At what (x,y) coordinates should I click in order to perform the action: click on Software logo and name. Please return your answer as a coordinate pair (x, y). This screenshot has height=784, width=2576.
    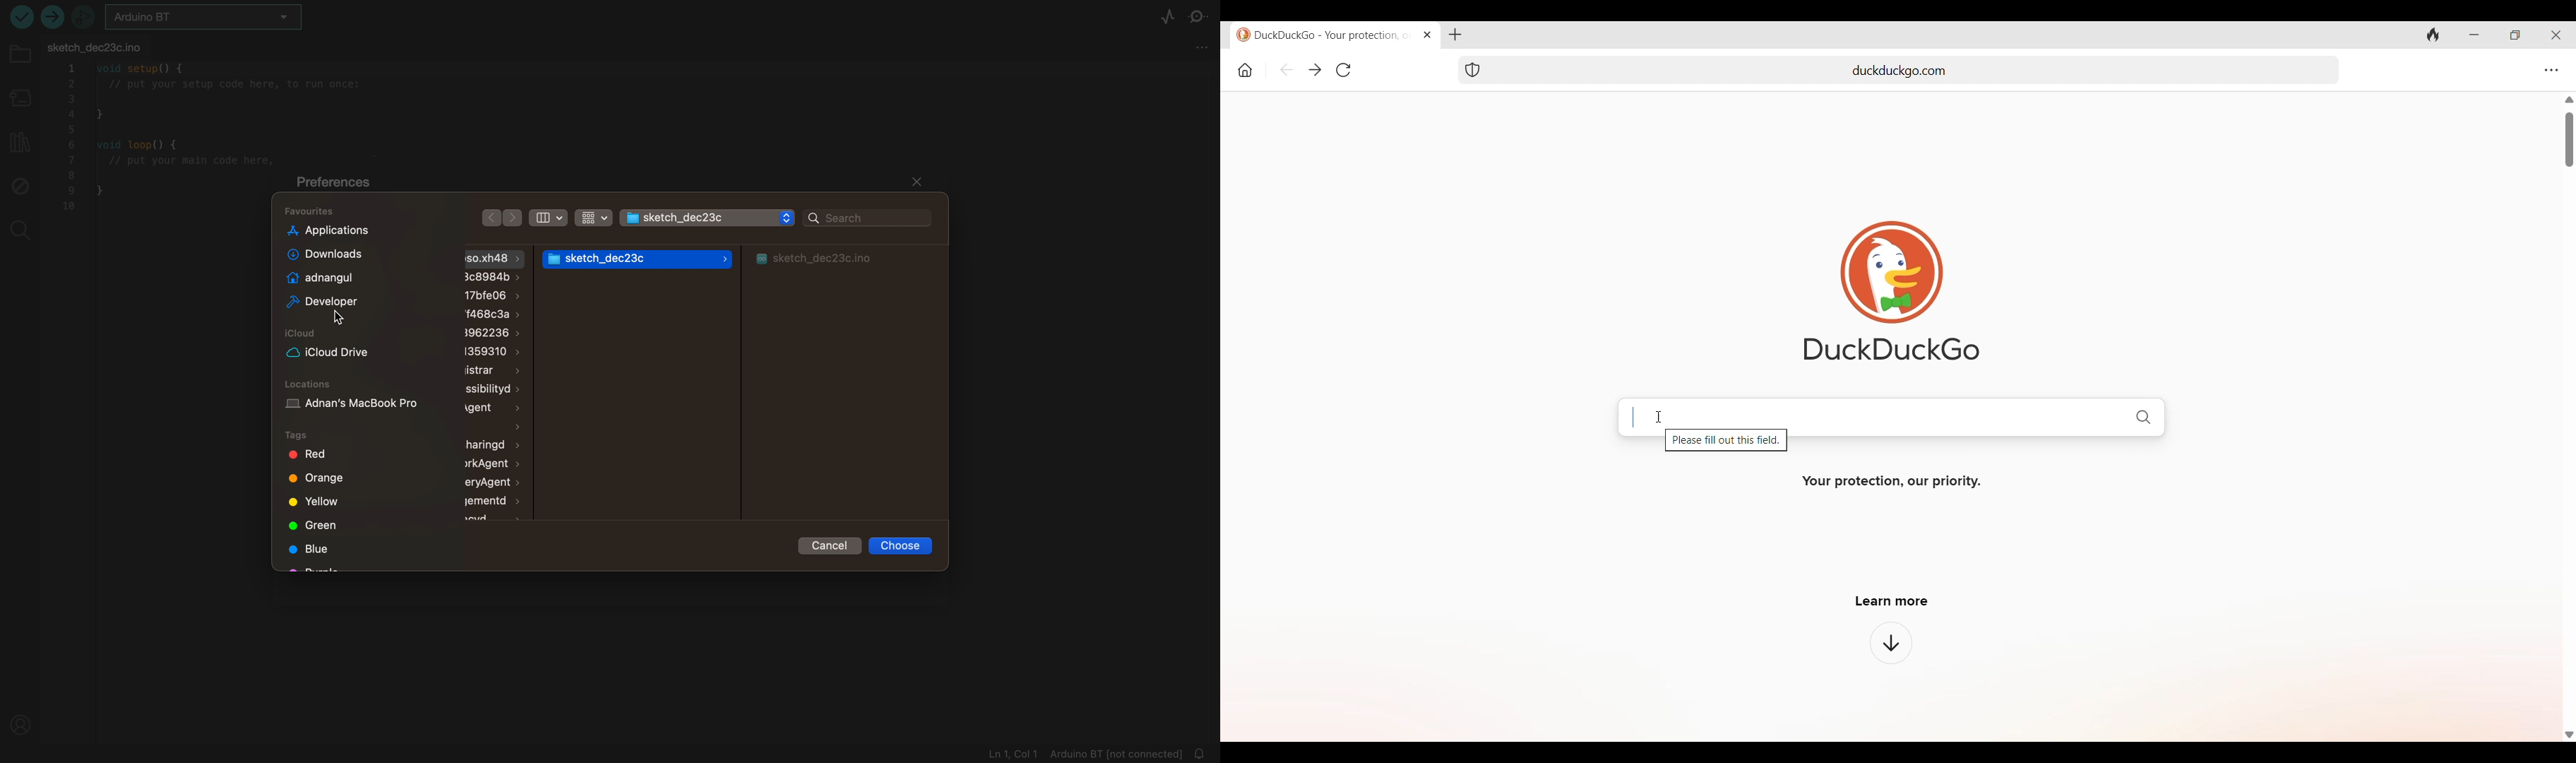
    Looking at the image, I should click on (1892, 290).